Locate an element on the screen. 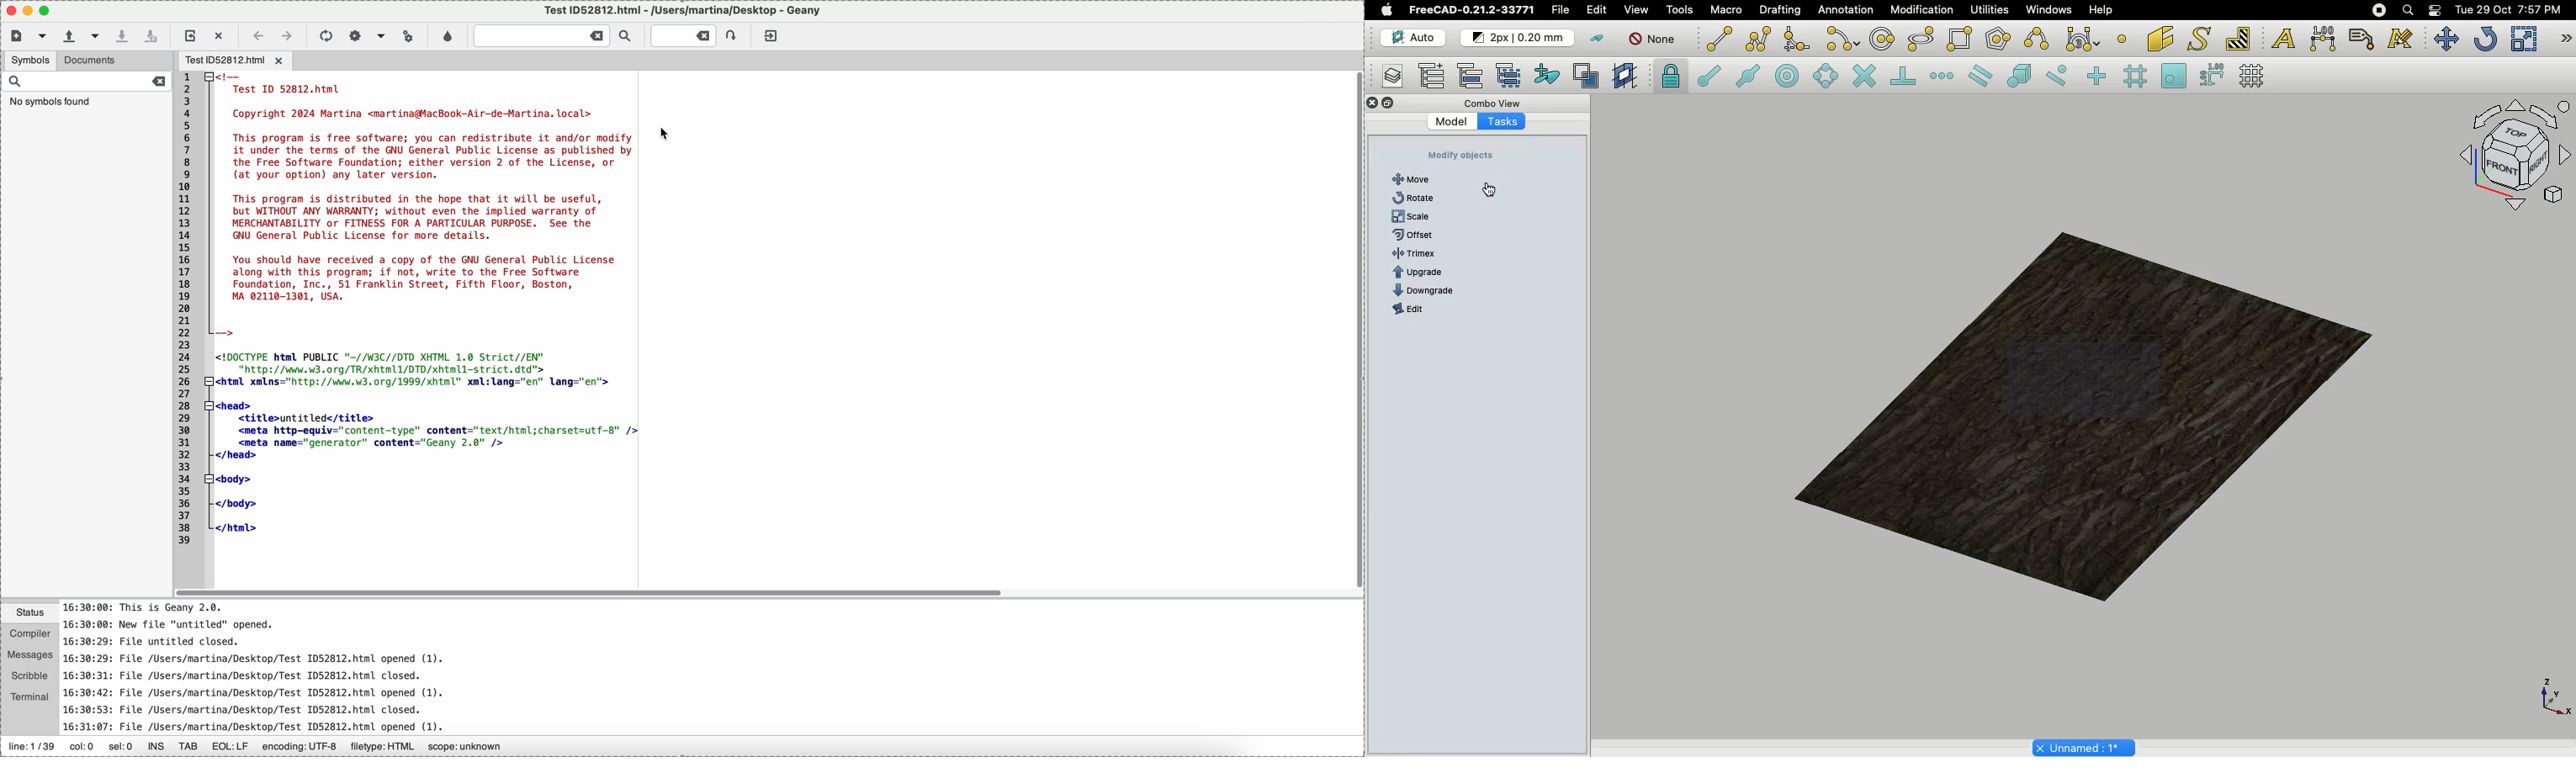 The height and width of the screenshot is (784, 2576). Facebinder is located at coordinates (2160, 40).